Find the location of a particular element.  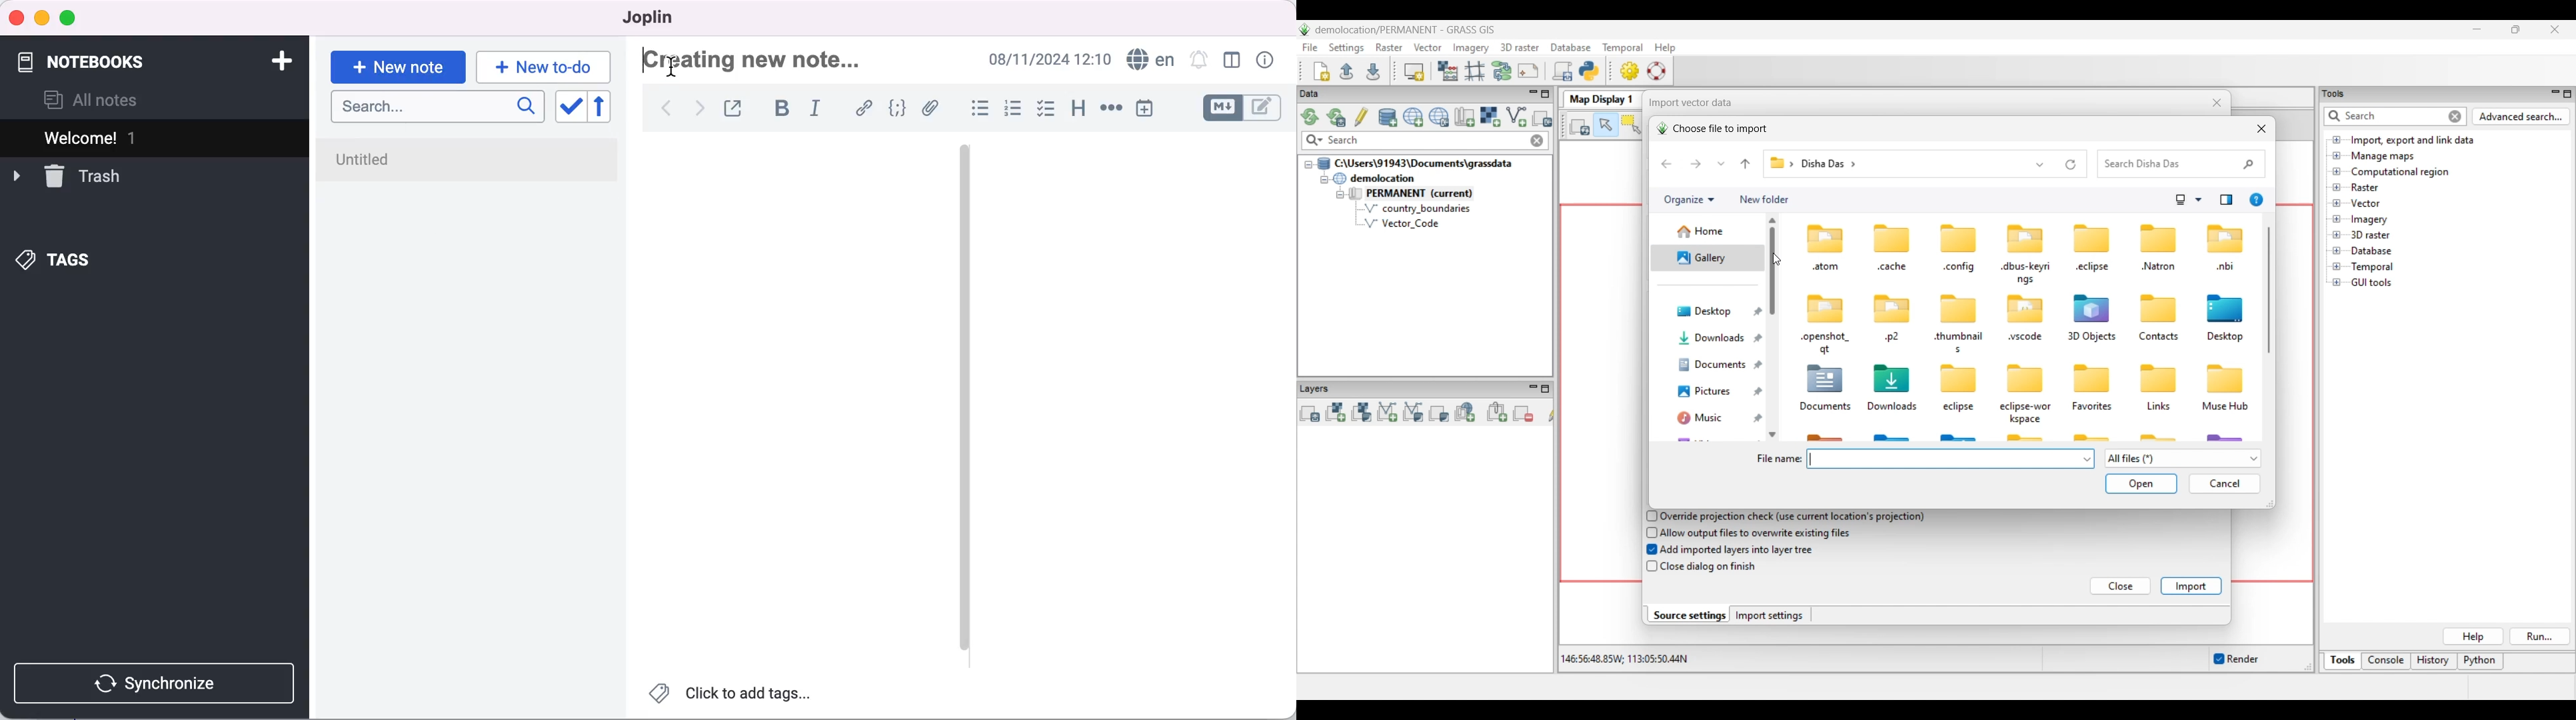

close is located at coordinates (16, 16).